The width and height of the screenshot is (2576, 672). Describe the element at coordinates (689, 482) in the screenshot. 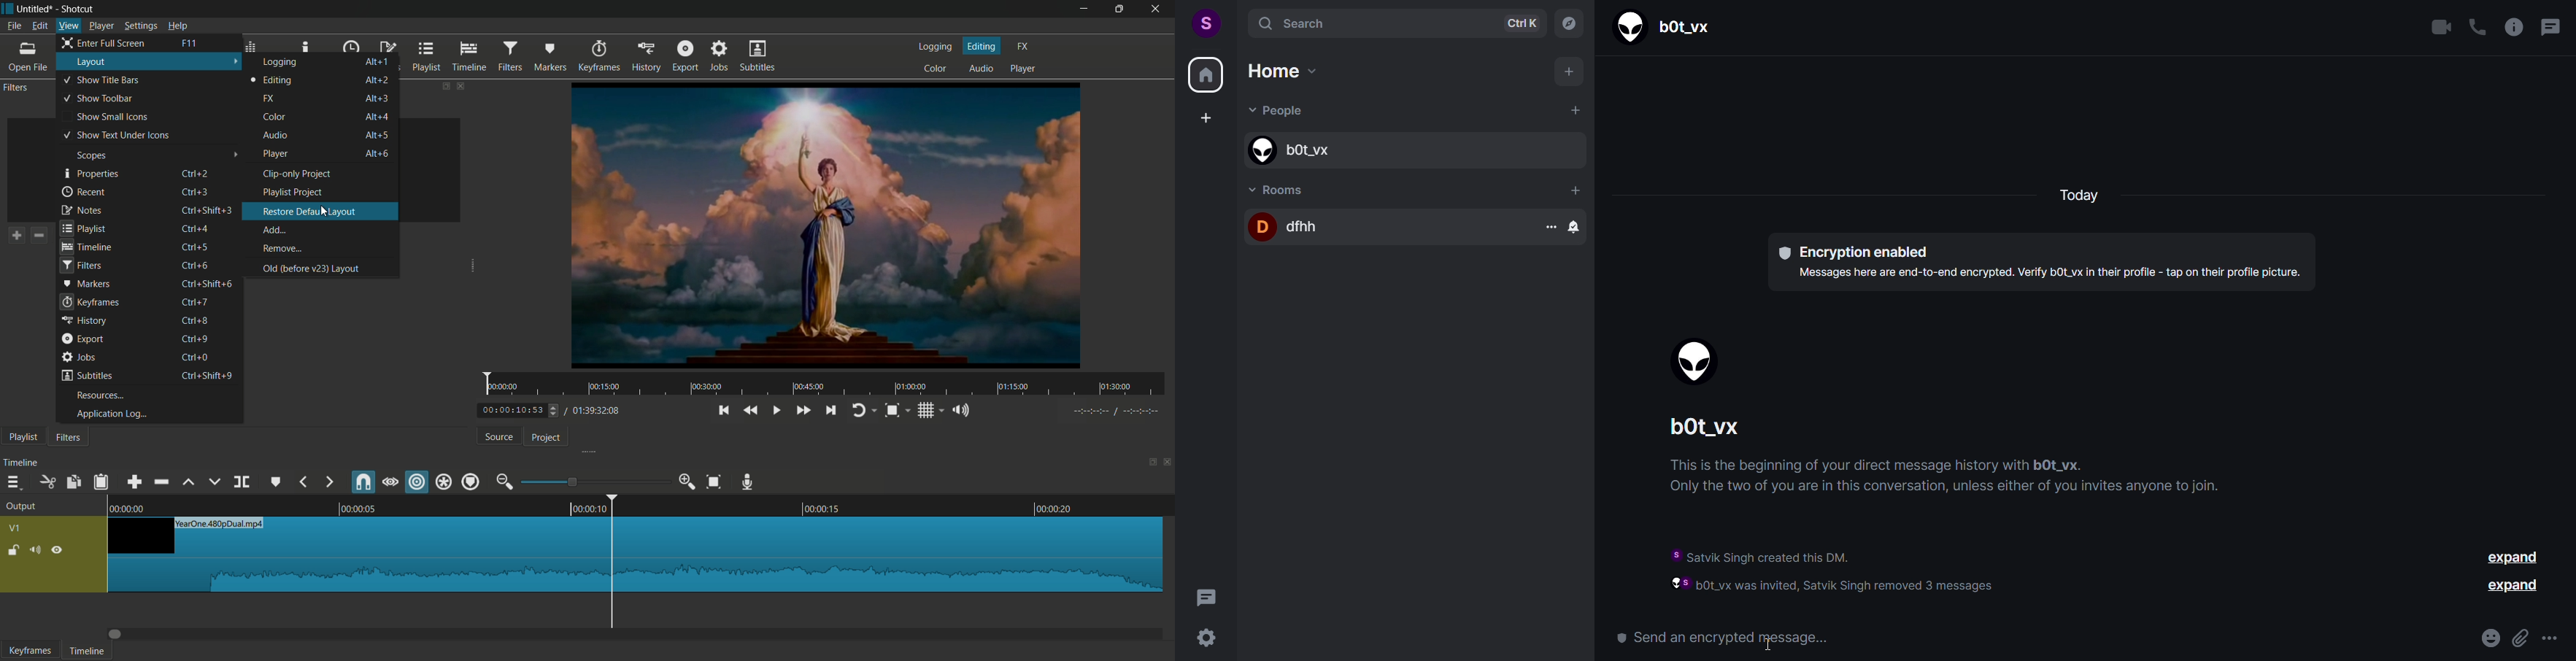

I see `zoom in` at that location.